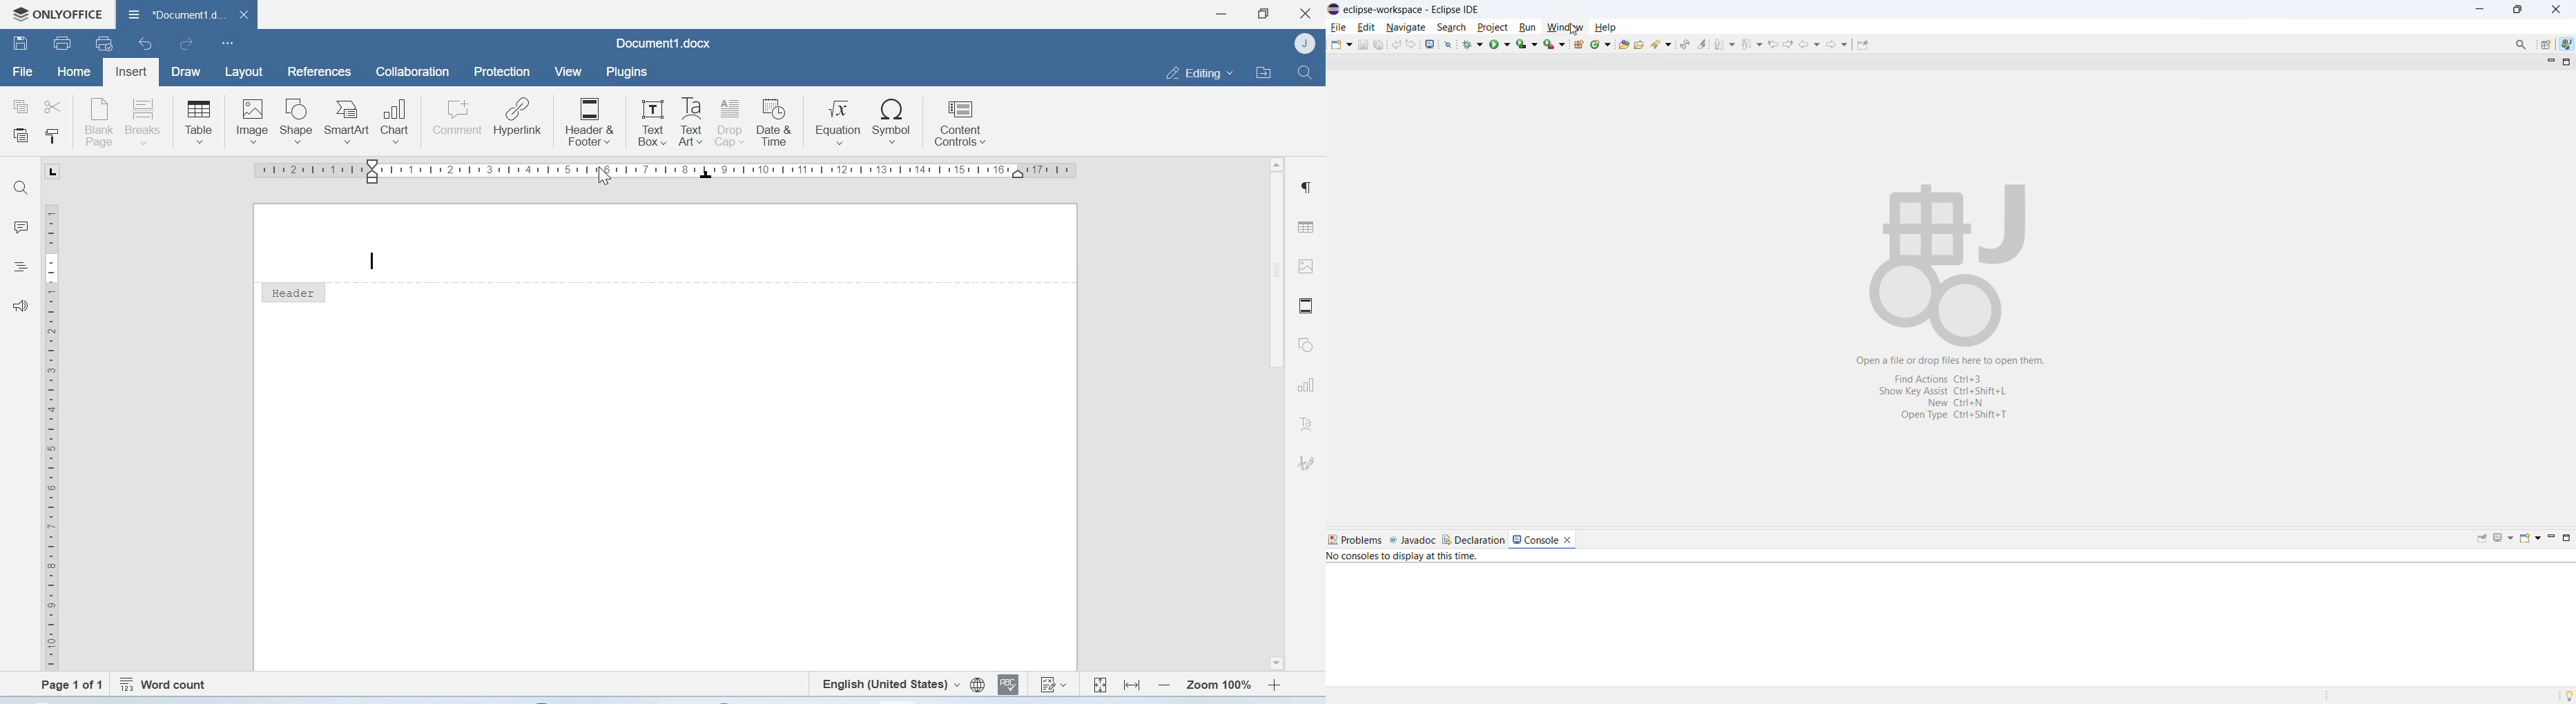  What do you see at coordinates (298, 121) in the screenshot?
I see `Shape` at bounding box center [298, 121].